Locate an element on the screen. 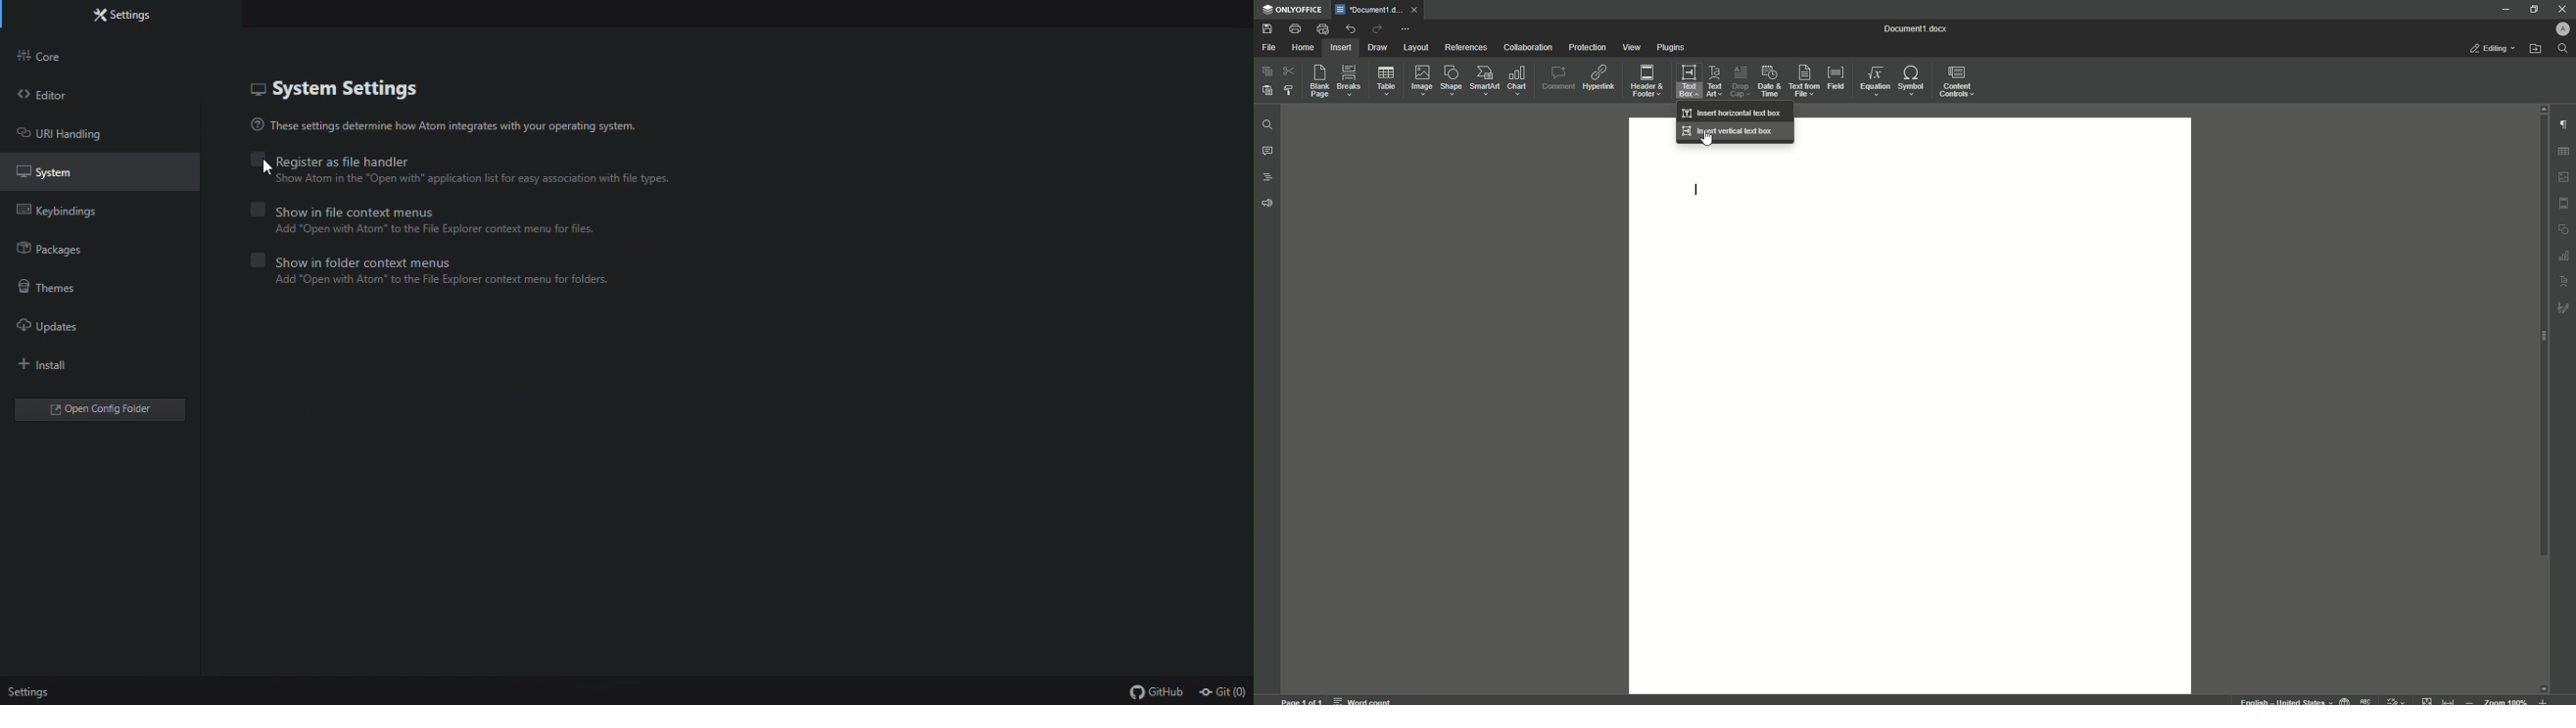 This screenshot has width=2576, height=728. word count is located at coordinates (1361, 699).